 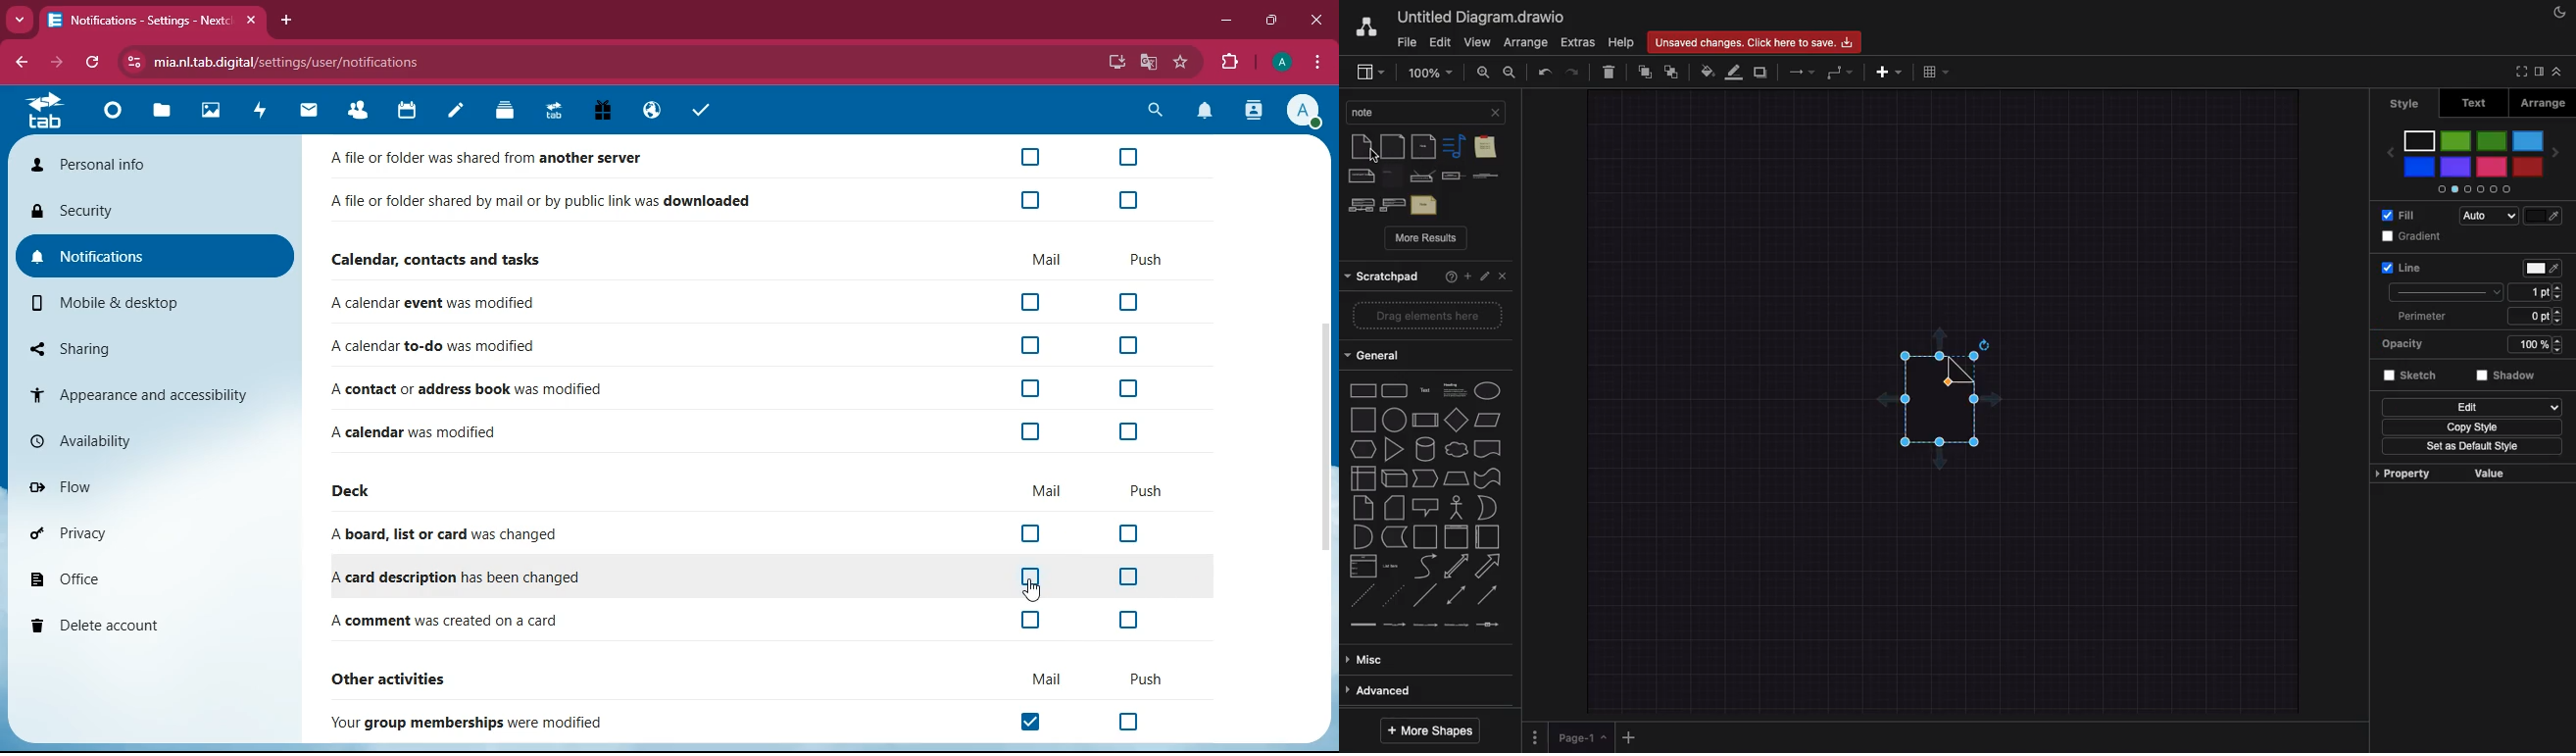 I want to click on dark green, so click(x=2492, y=141).